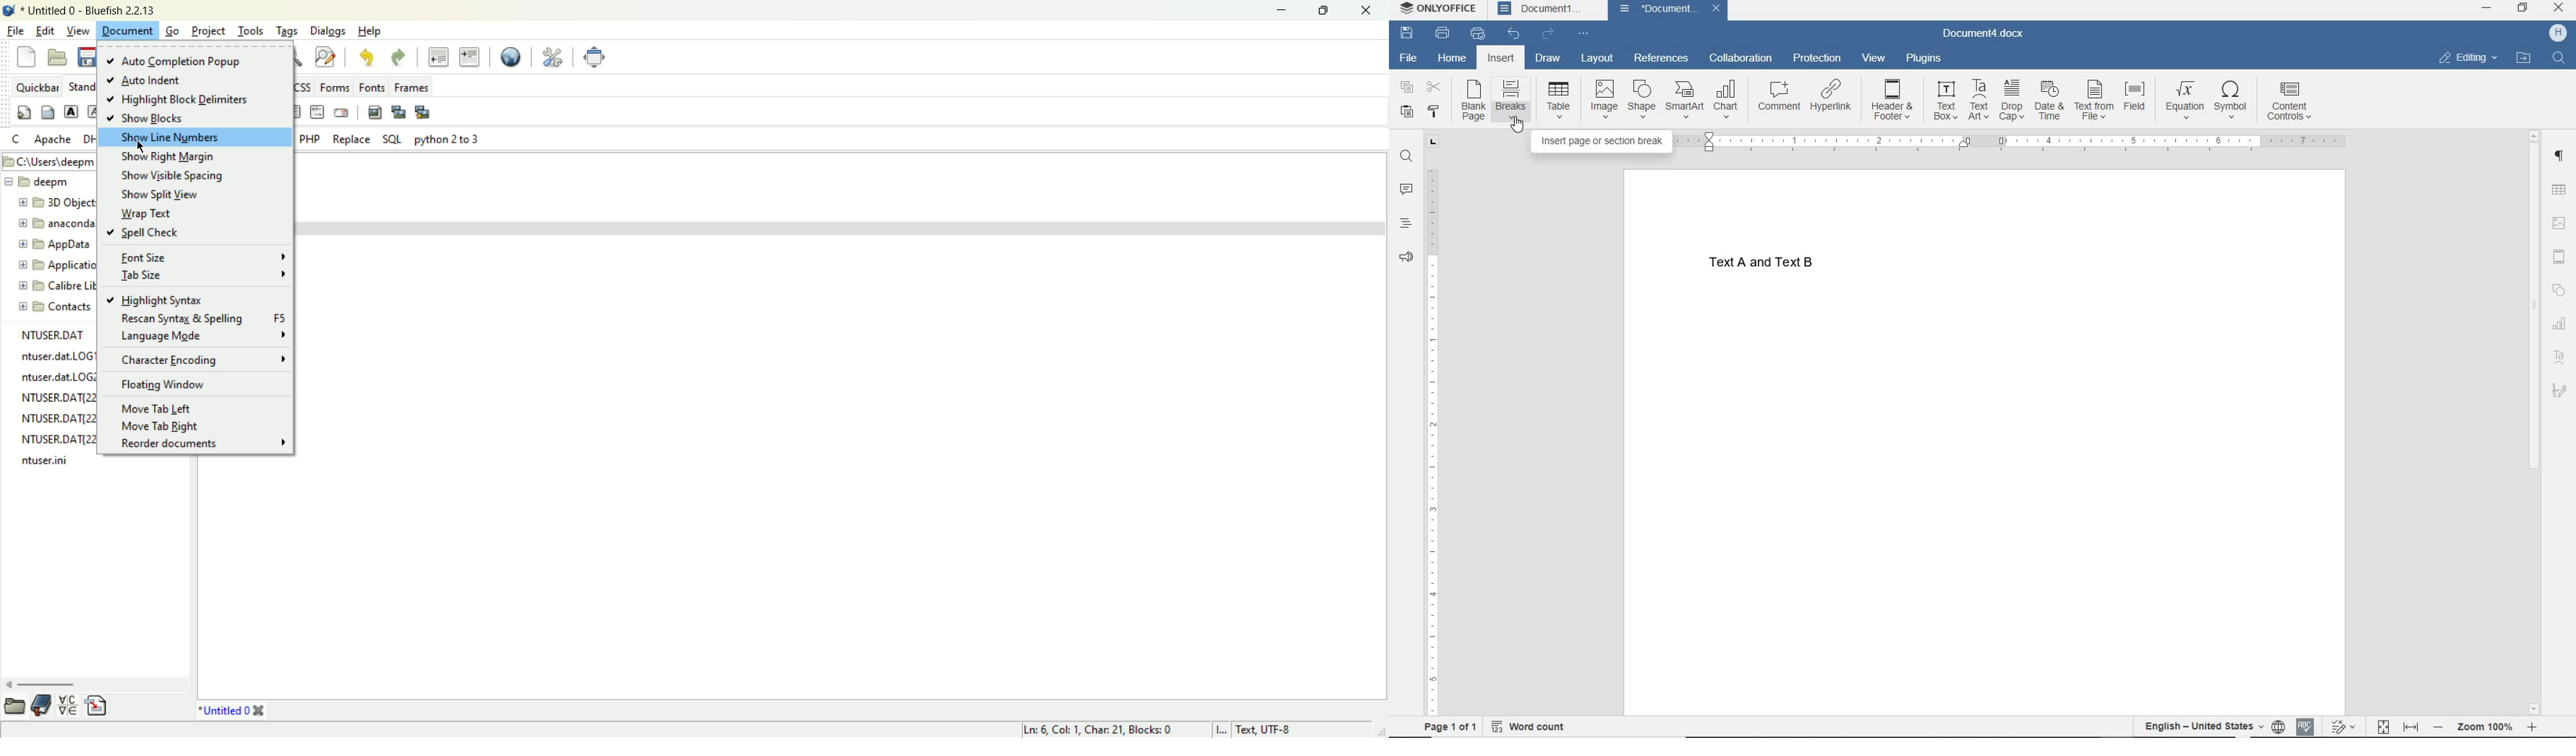 This screenshot has height=756, width=2576. I want to click on SYSTEM NAME, so click(1441, 9).